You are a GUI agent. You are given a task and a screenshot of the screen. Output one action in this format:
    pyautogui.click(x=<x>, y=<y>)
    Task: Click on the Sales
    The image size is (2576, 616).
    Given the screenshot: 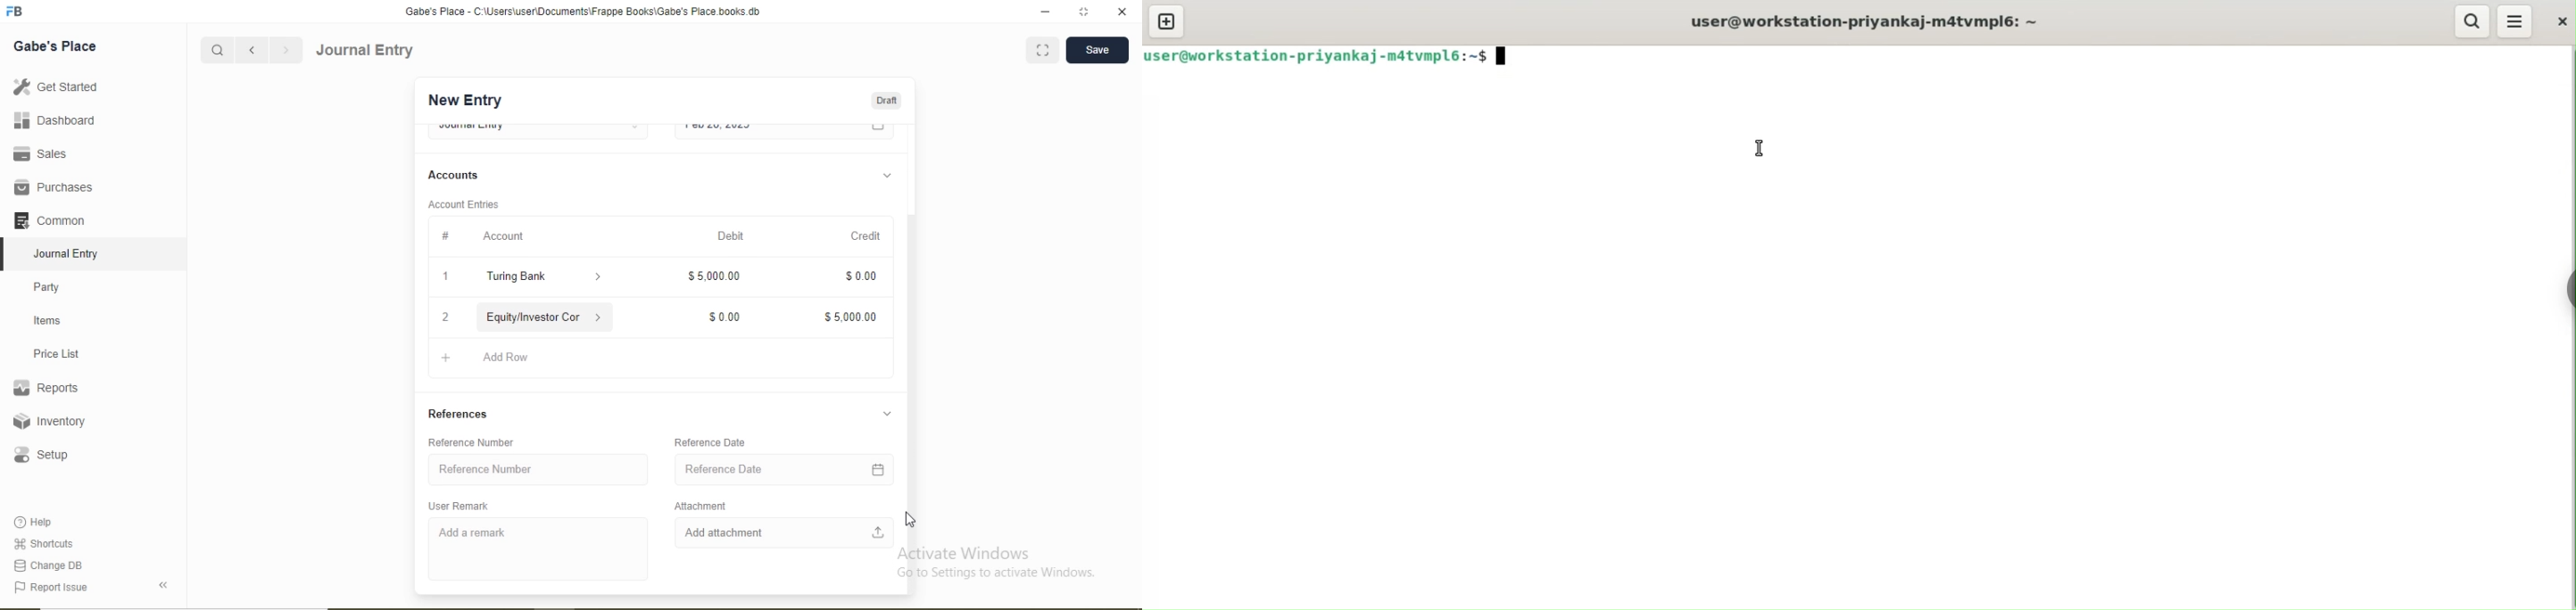 What is the action you would take?
    pyautogui.click(x=37, y=153)
    